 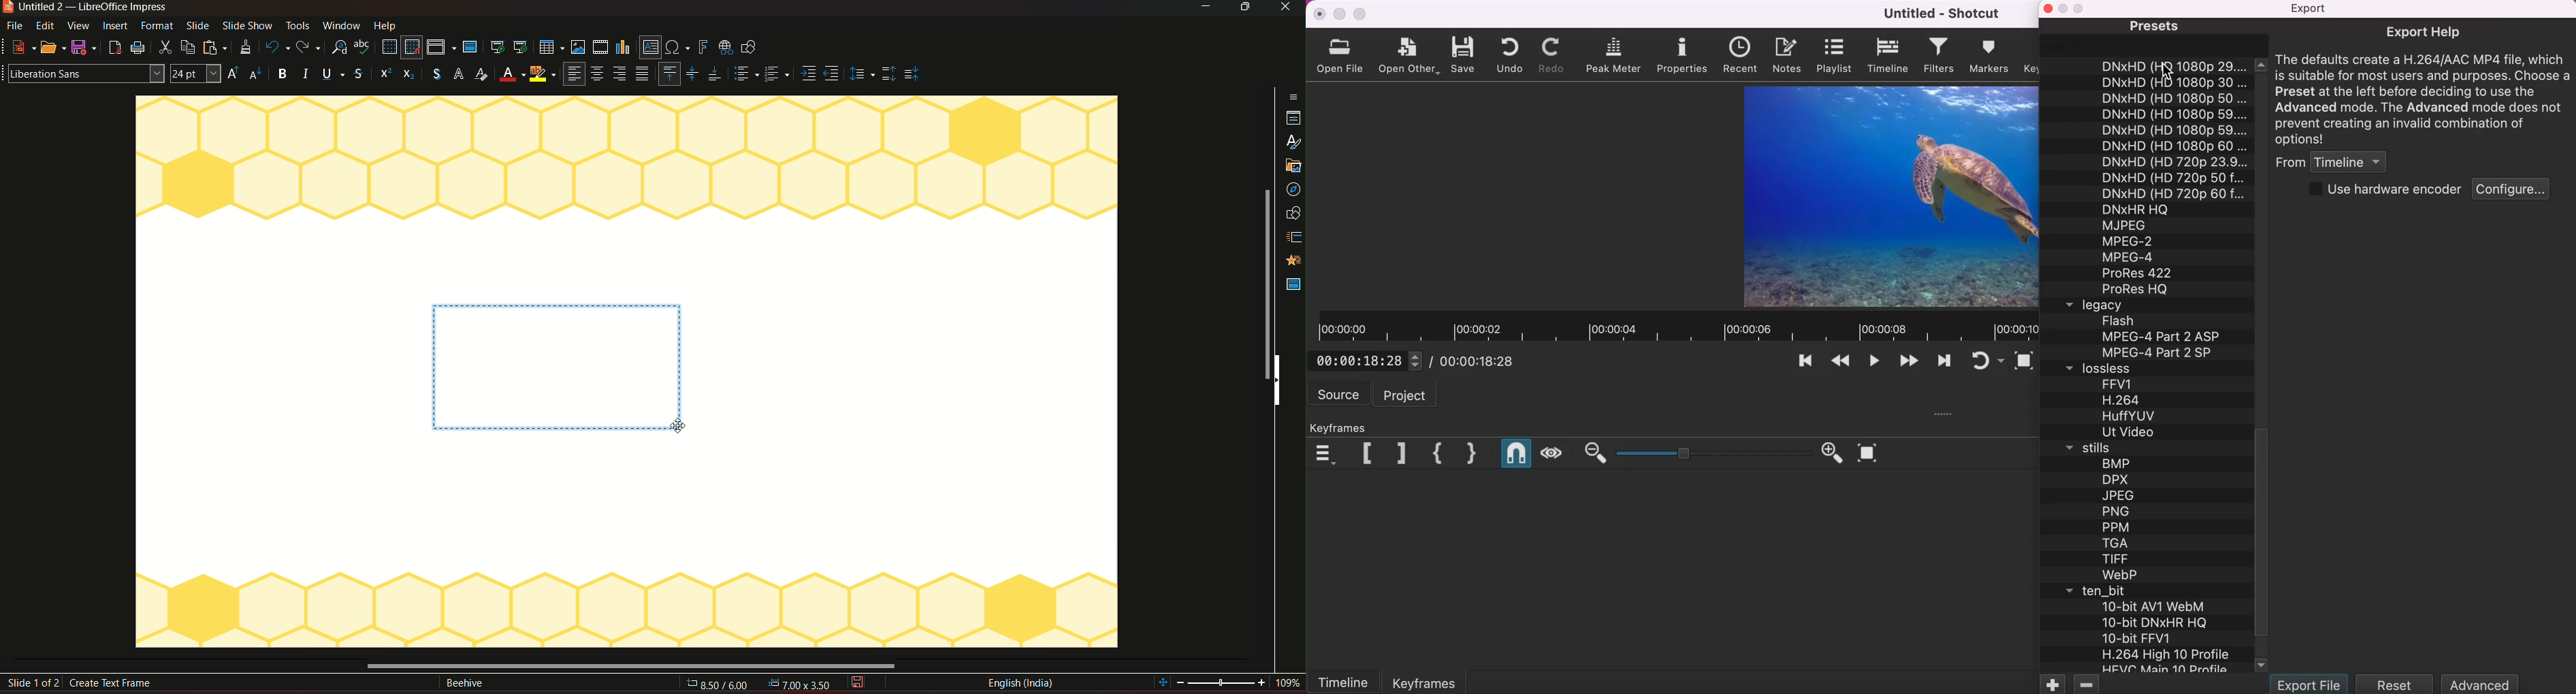 I want to click on toggle zoom, so click(x=2025, y=361).